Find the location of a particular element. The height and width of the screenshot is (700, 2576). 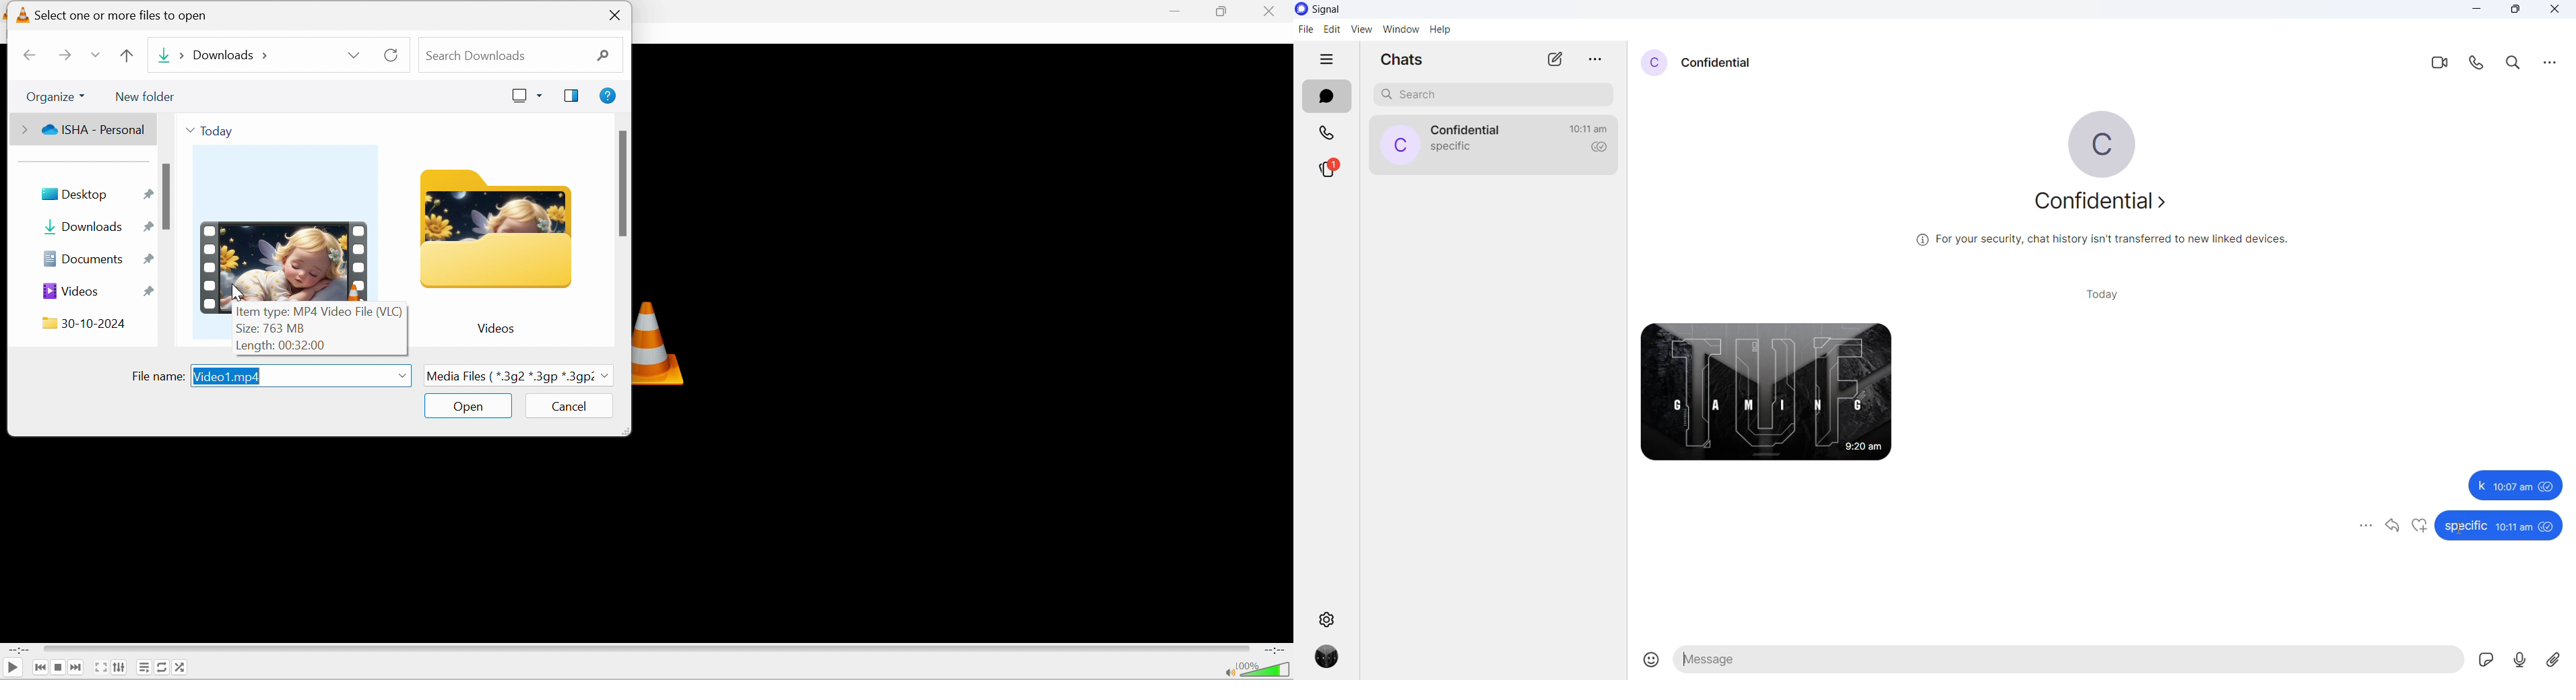

view is located at coordinates (1362, 29).